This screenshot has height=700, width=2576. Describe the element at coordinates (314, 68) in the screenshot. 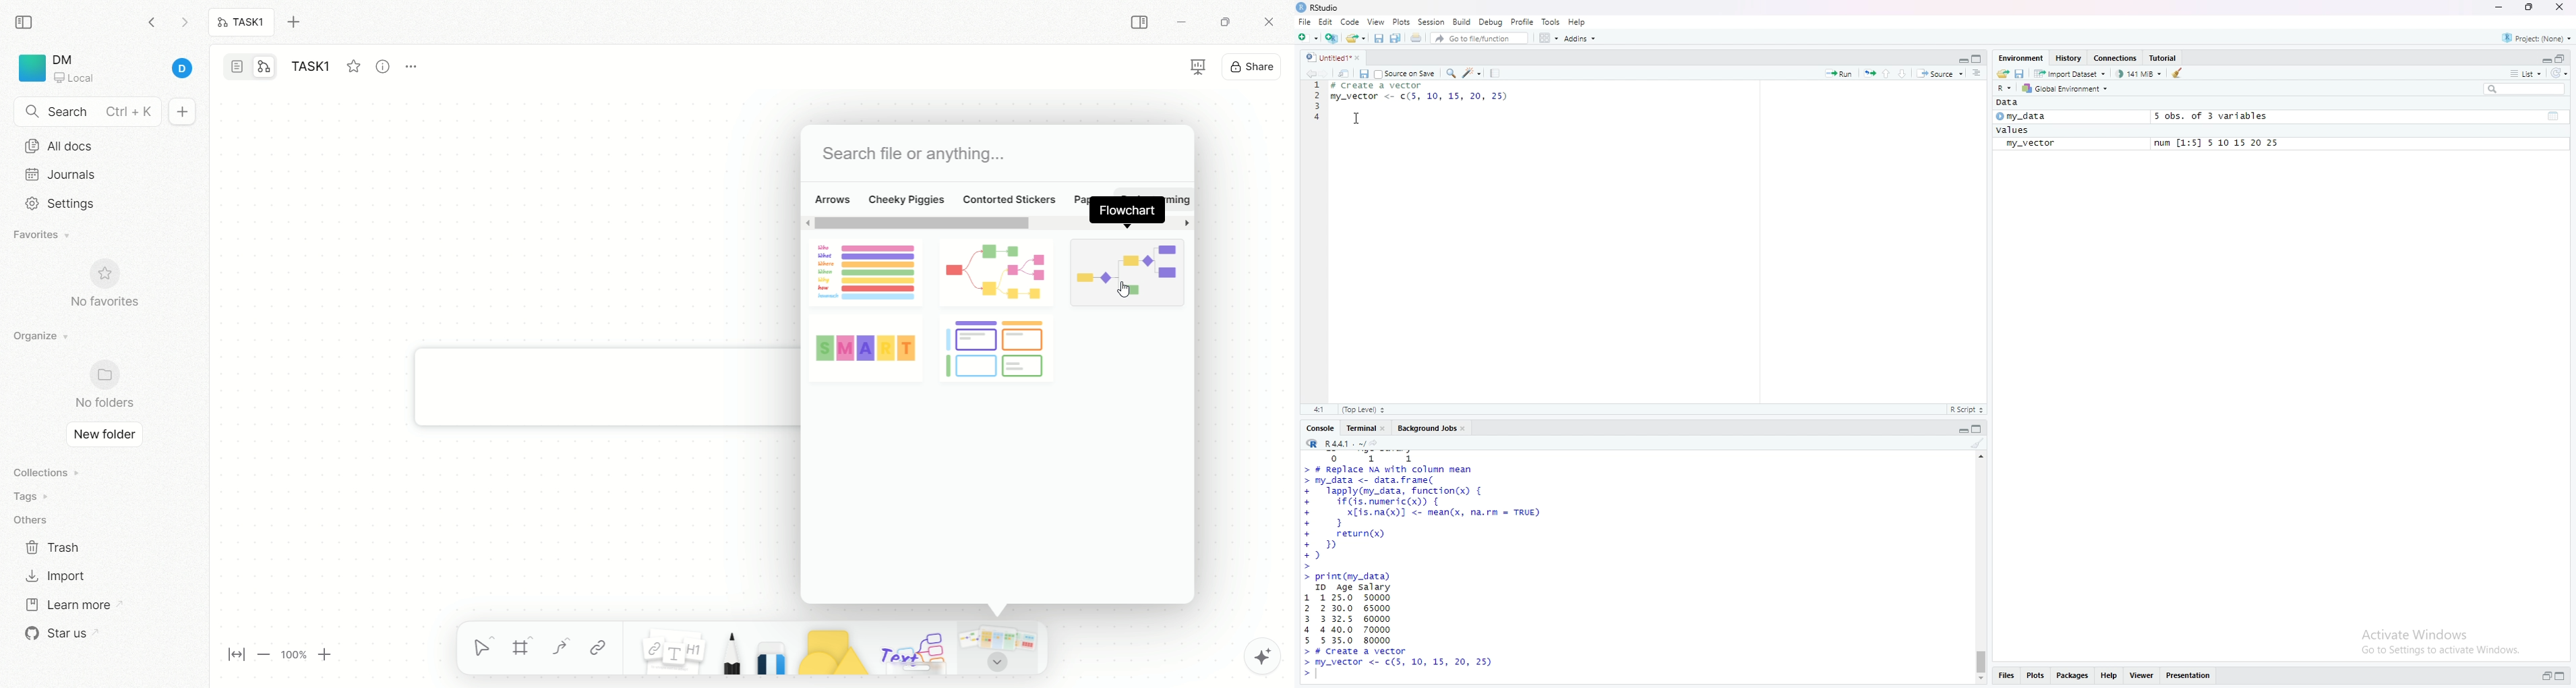

I see `task1` at that location.